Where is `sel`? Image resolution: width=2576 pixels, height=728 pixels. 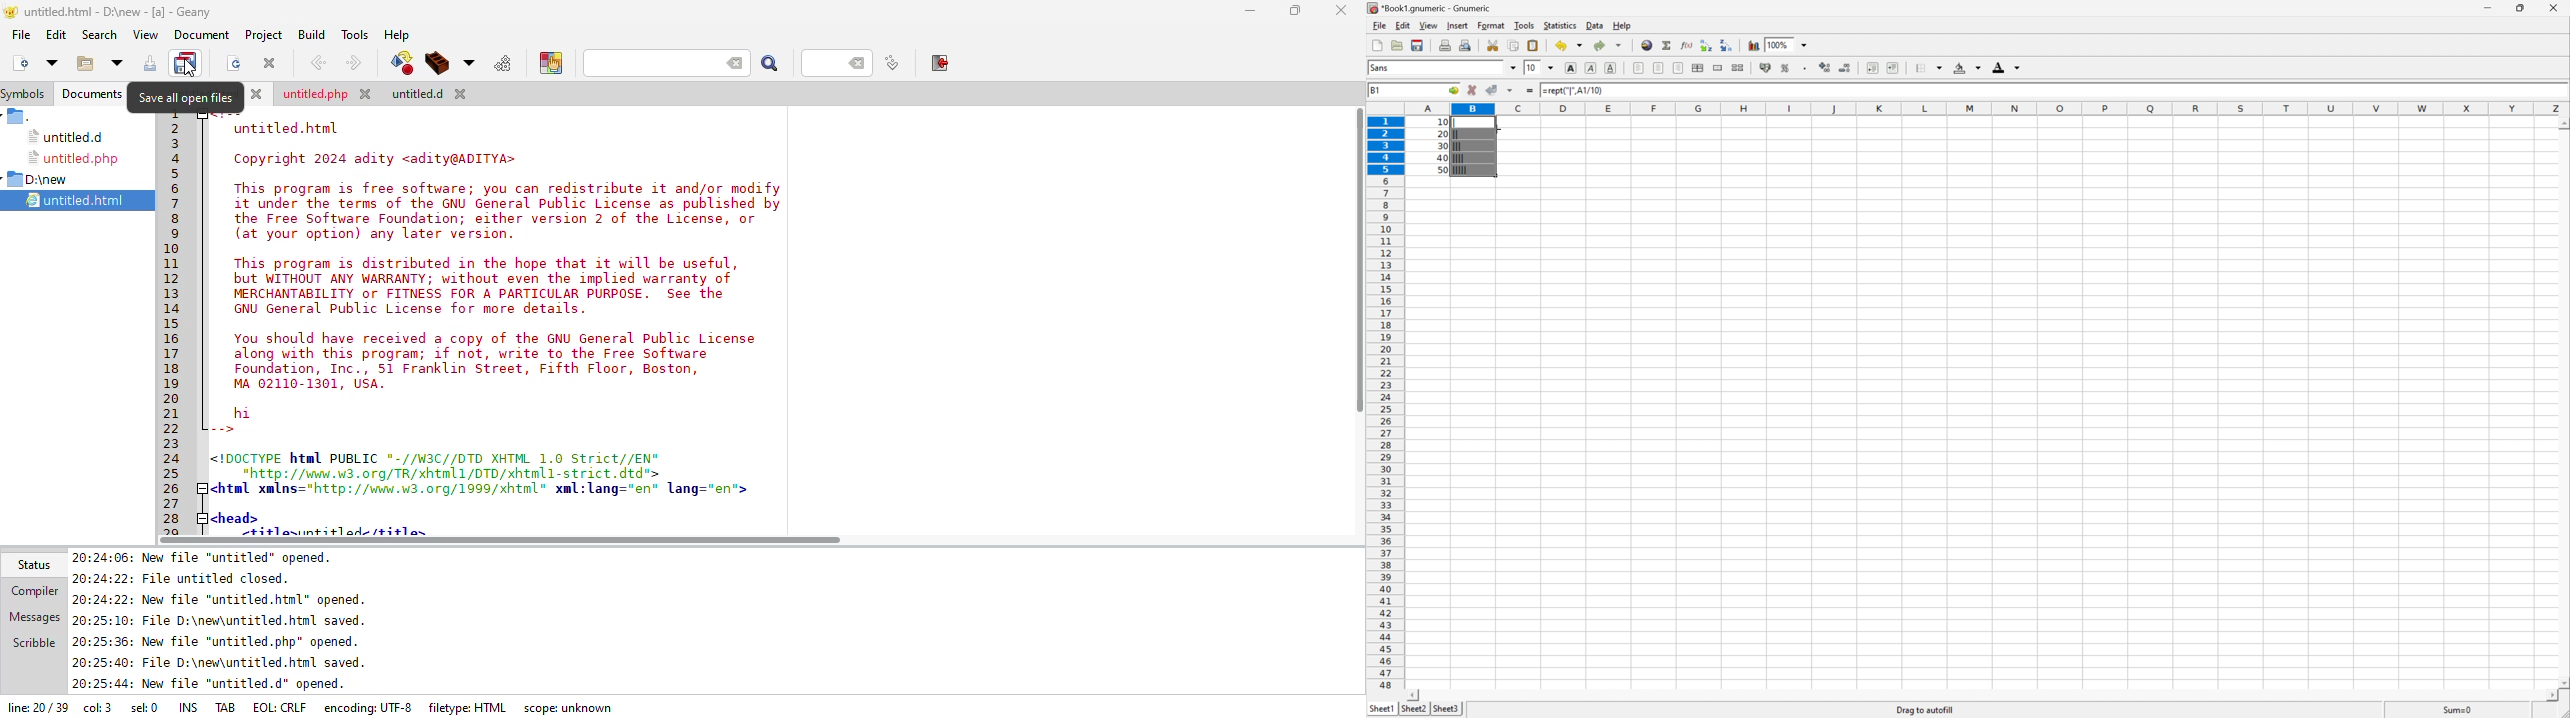 sel is located at coordinates (148, 707).